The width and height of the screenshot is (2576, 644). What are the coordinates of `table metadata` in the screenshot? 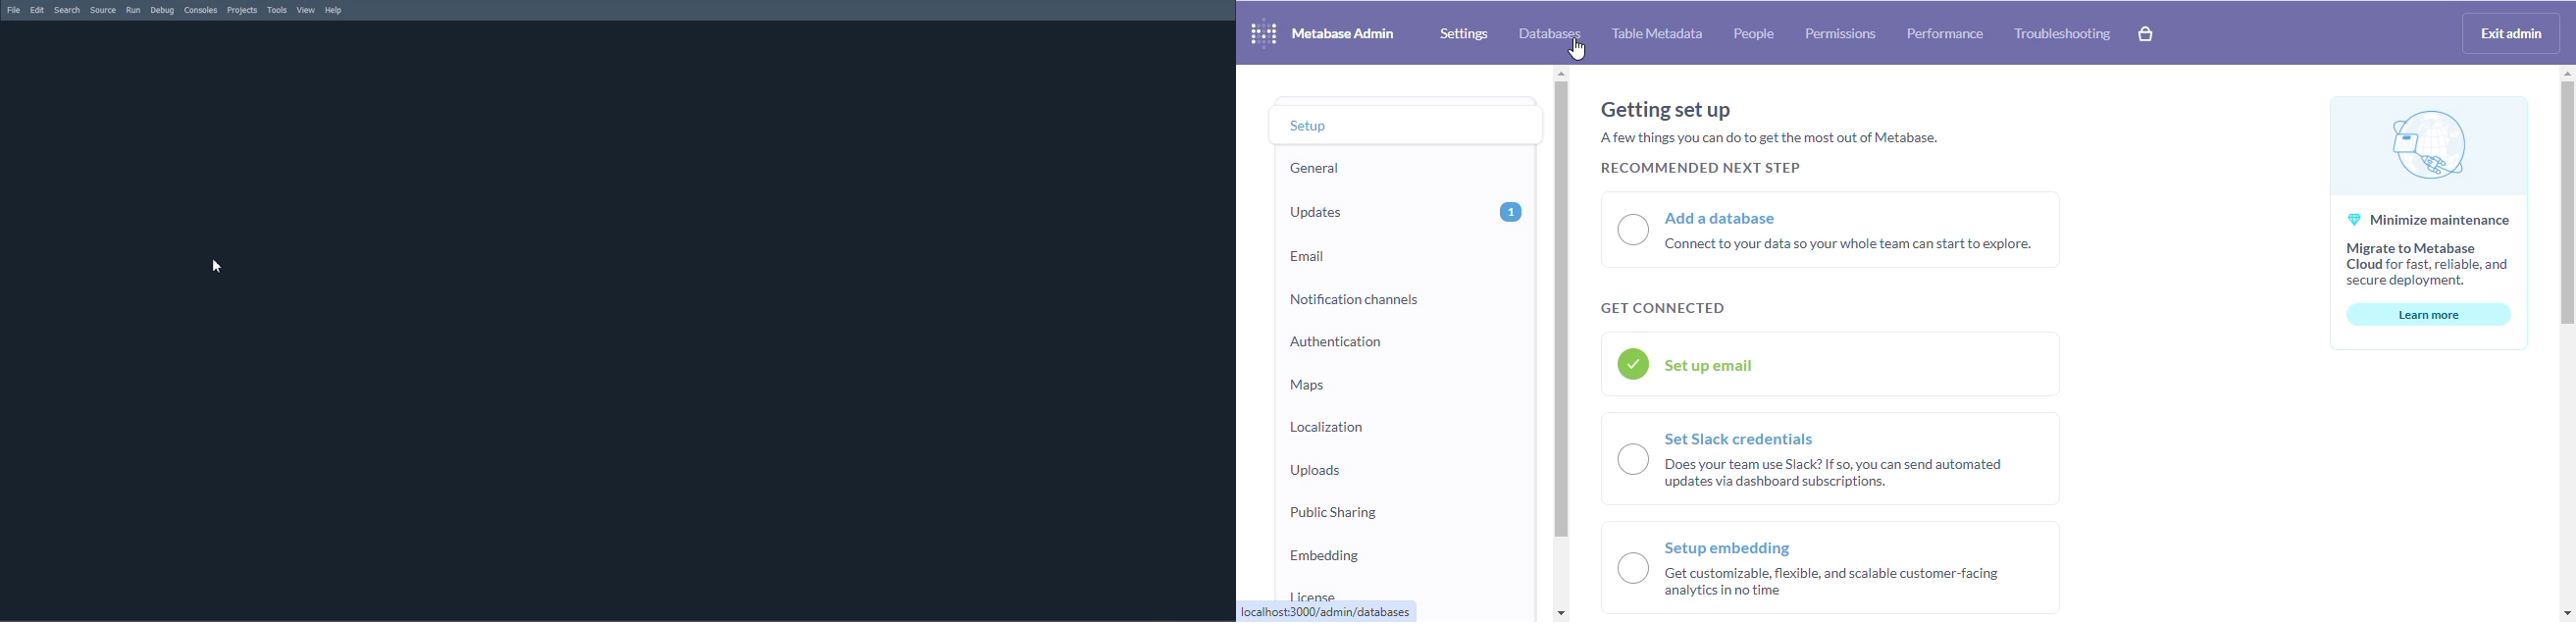 It's located at (1658, 33).